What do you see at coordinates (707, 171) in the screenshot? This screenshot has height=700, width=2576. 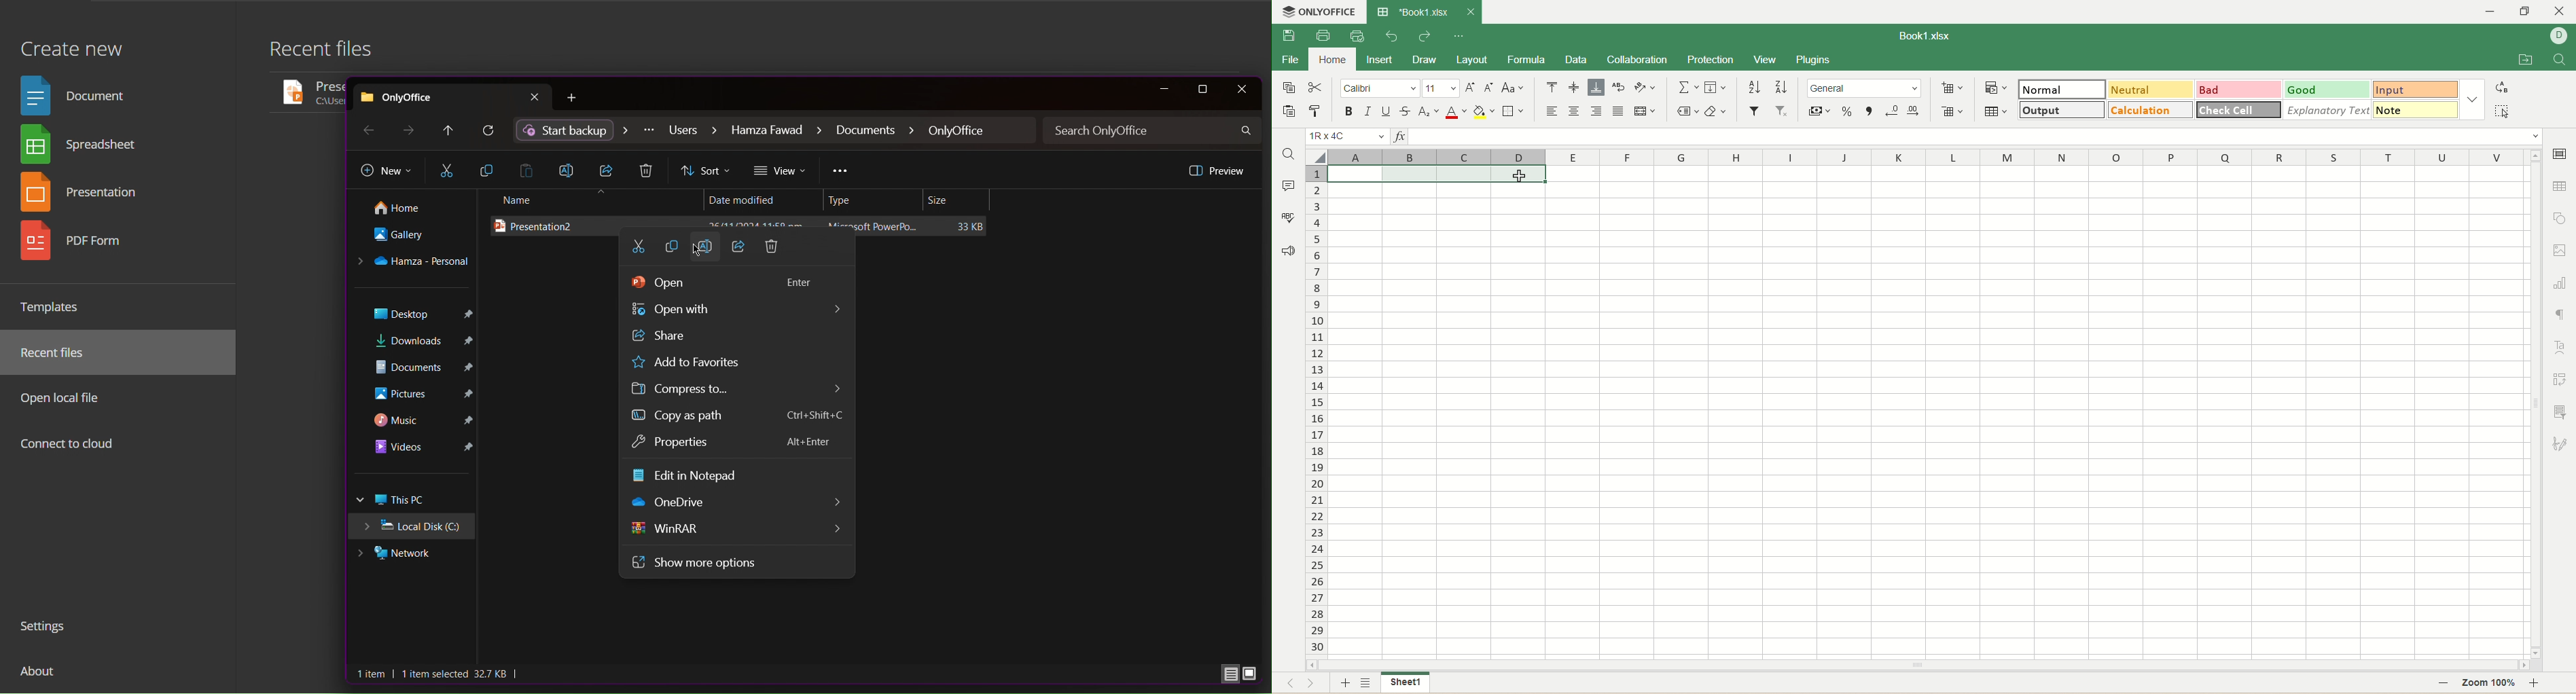 I see `Sort` at bounding box center [707, 171].